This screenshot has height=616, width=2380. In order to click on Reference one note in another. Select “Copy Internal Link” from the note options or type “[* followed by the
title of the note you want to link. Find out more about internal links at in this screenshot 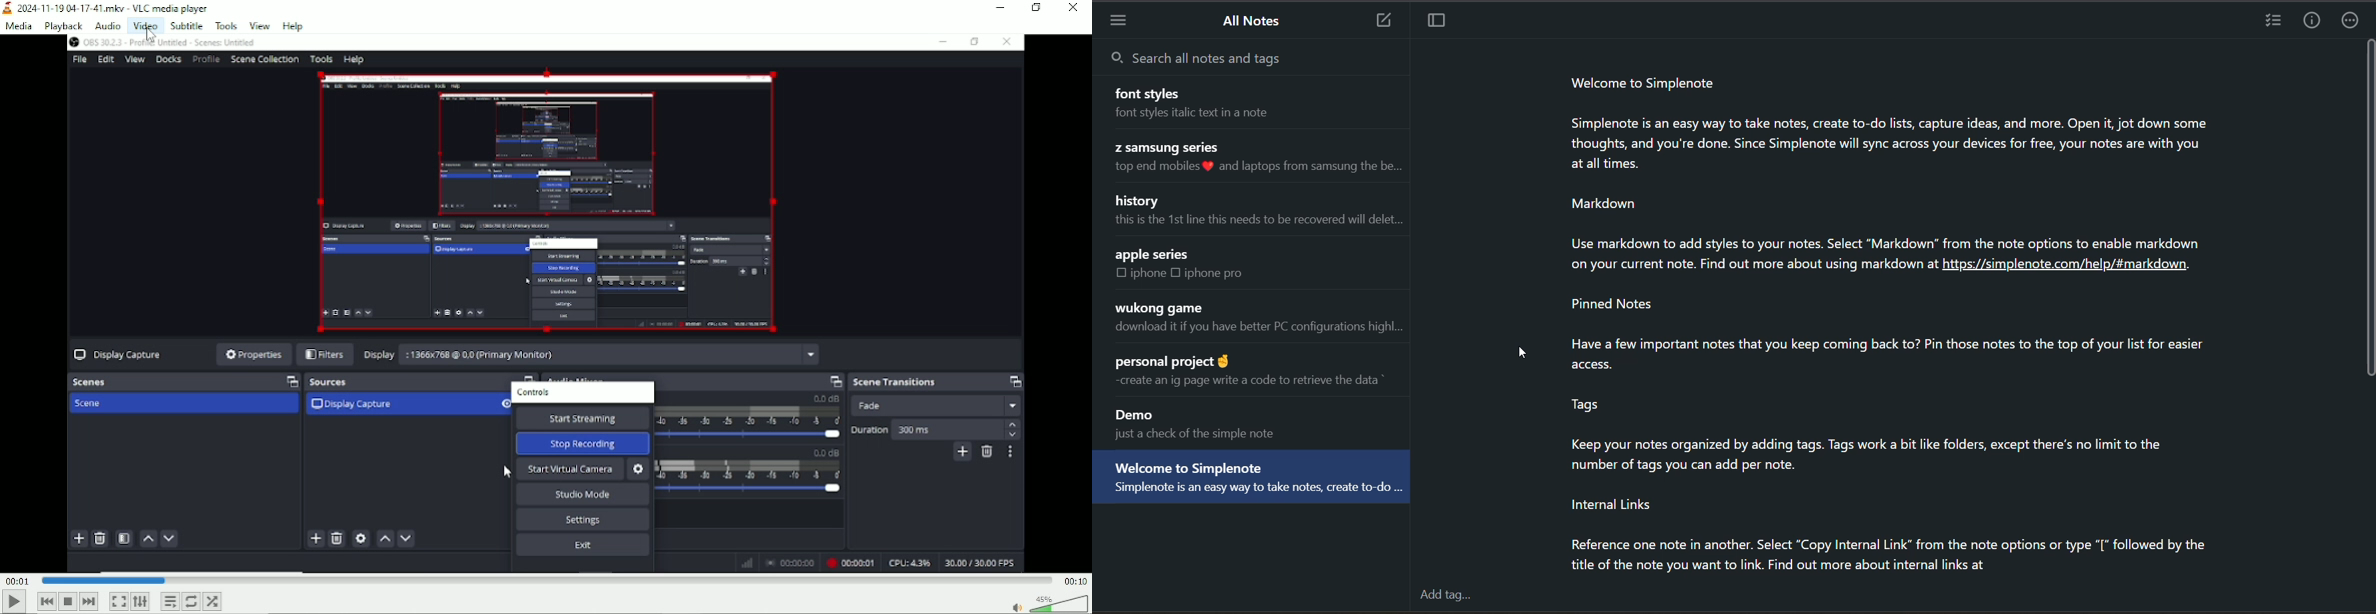, I will do `click(1881, 557)`.